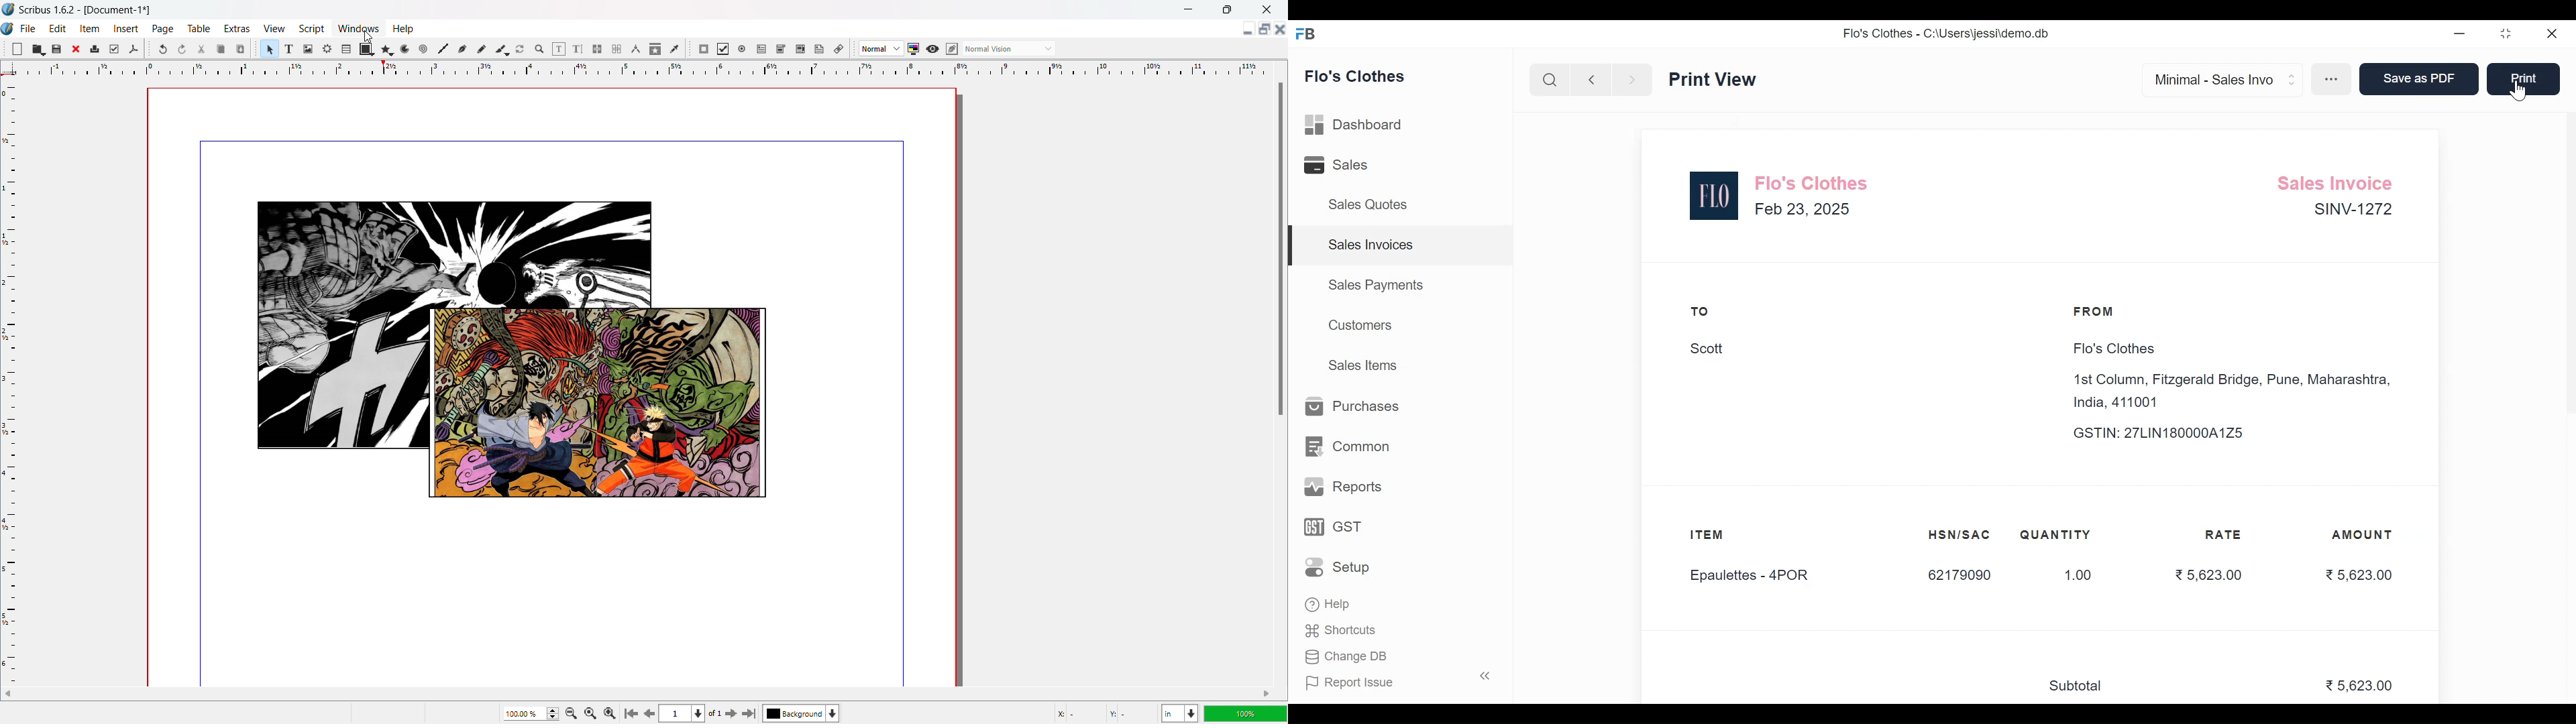  I want to click on AMOUNT, so click(2363, 536).